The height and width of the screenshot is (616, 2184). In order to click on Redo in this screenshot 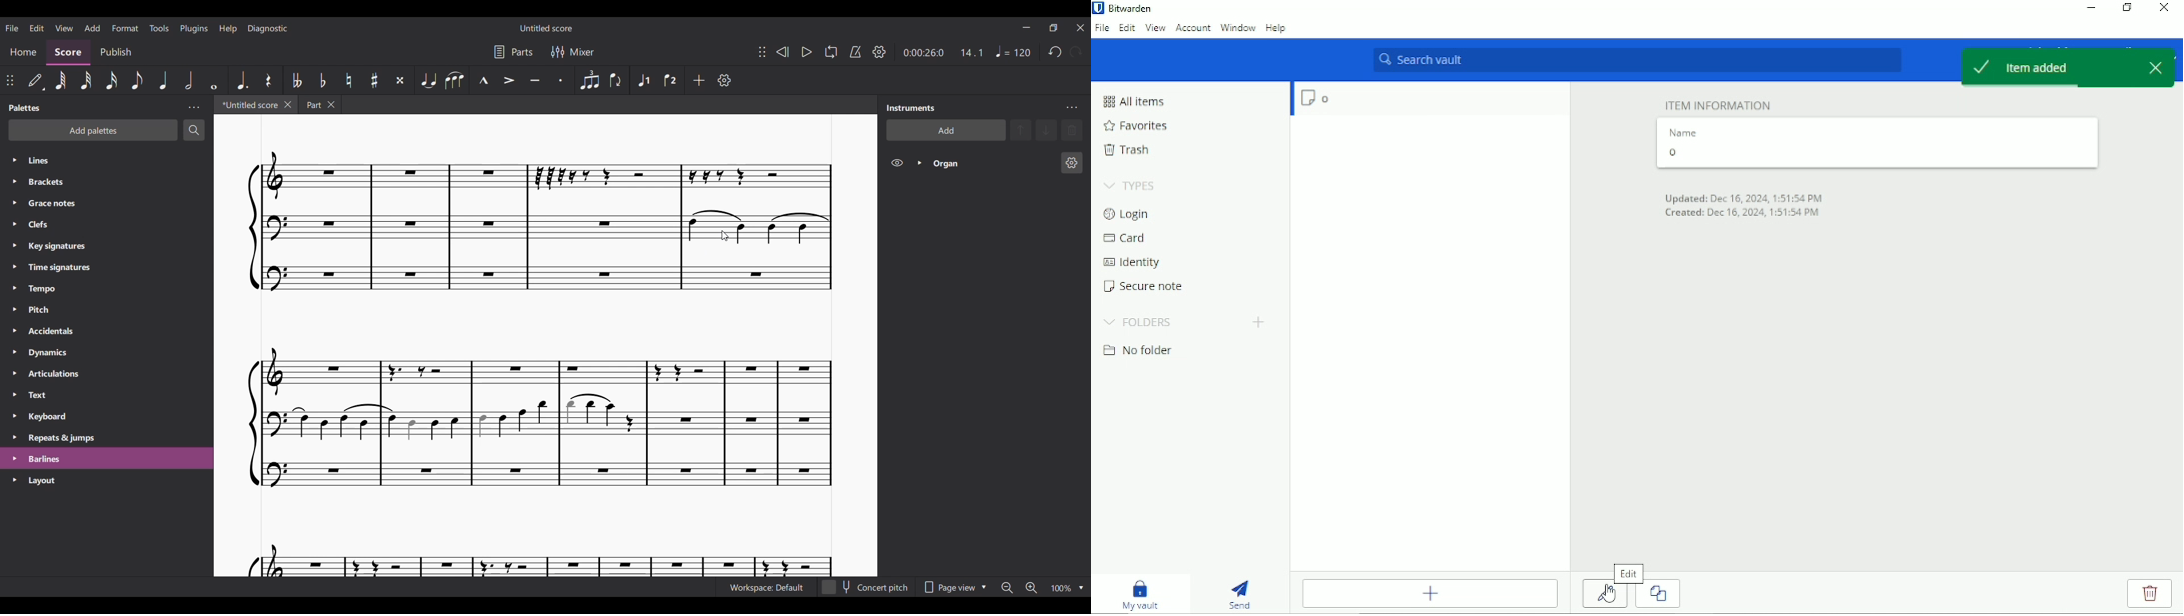, I will do `click(1077, 52)`.